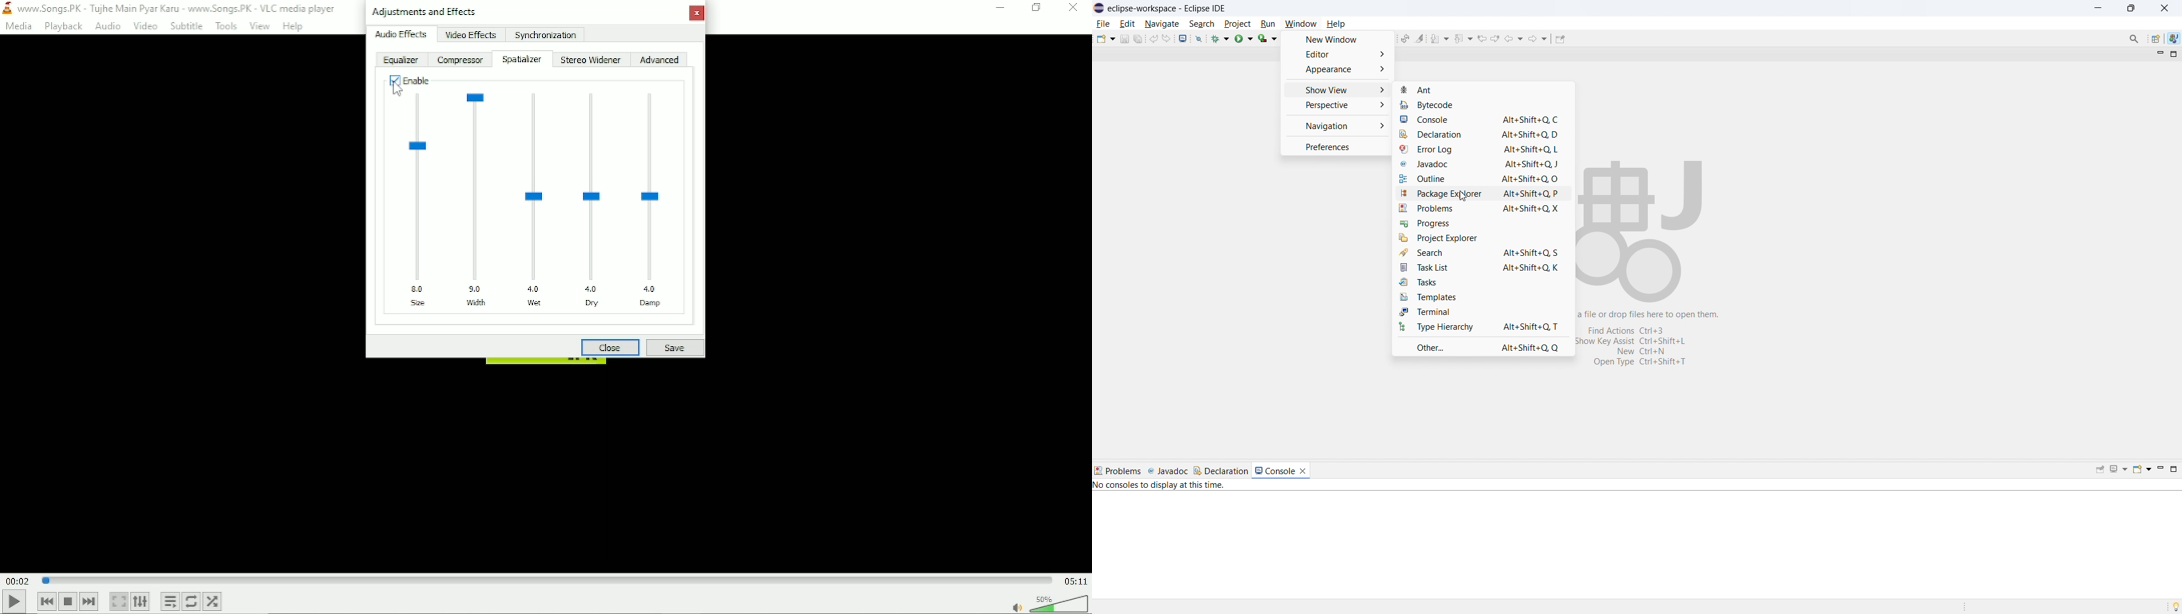  What do you see at coordinates (611, 348) in the screenshot?
I see `Close` at bounding box center [611, 348].